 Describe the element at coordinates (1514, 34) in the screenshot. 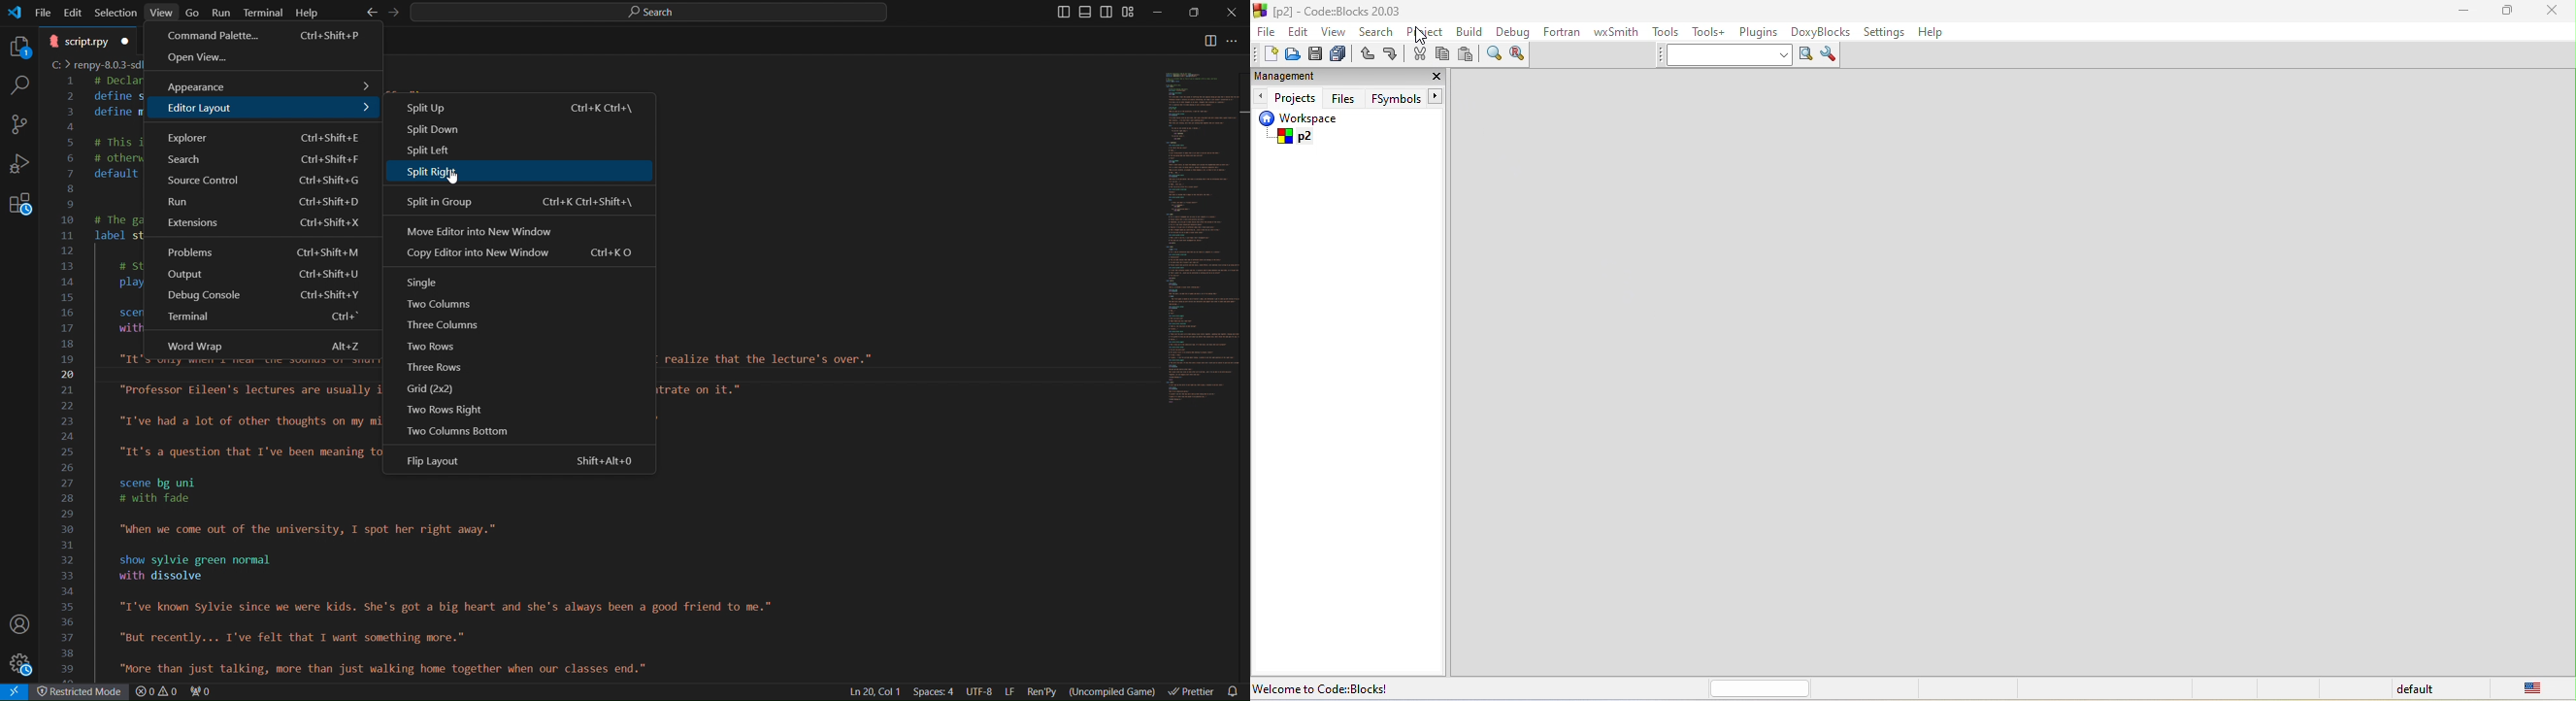

I see `debug` at that location.